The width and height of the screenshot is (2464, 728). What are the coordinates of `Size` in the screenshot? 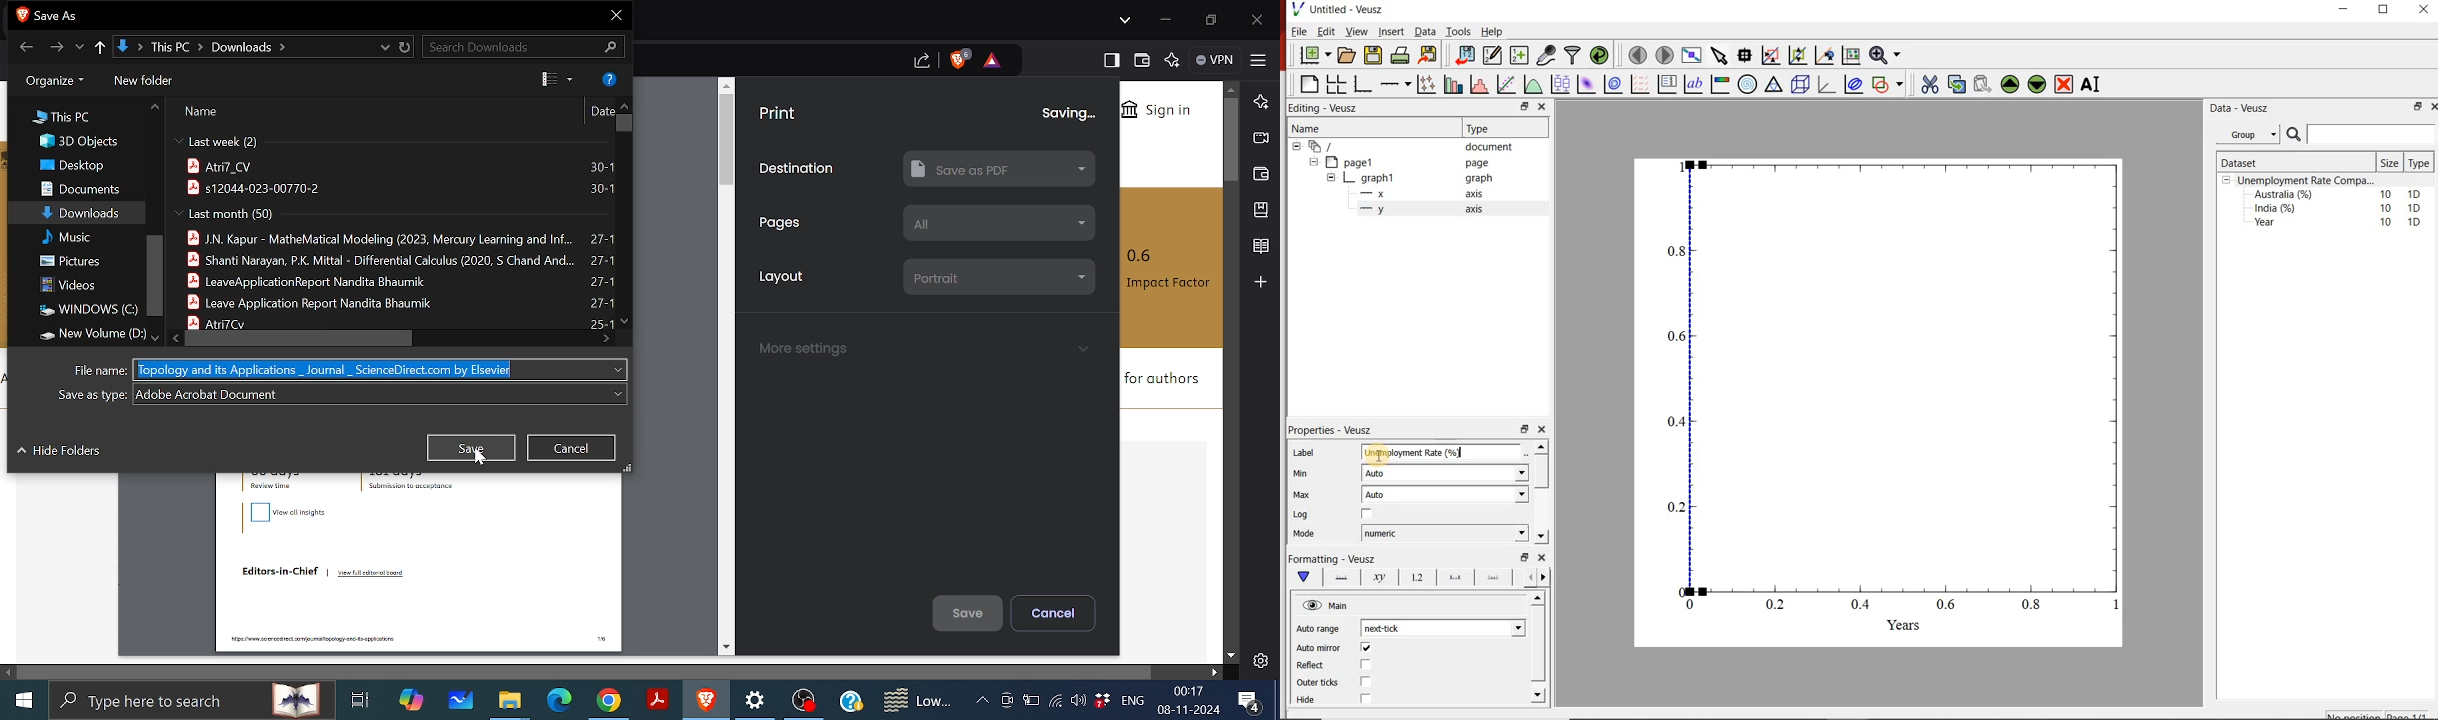 It's located at (2392, 163).